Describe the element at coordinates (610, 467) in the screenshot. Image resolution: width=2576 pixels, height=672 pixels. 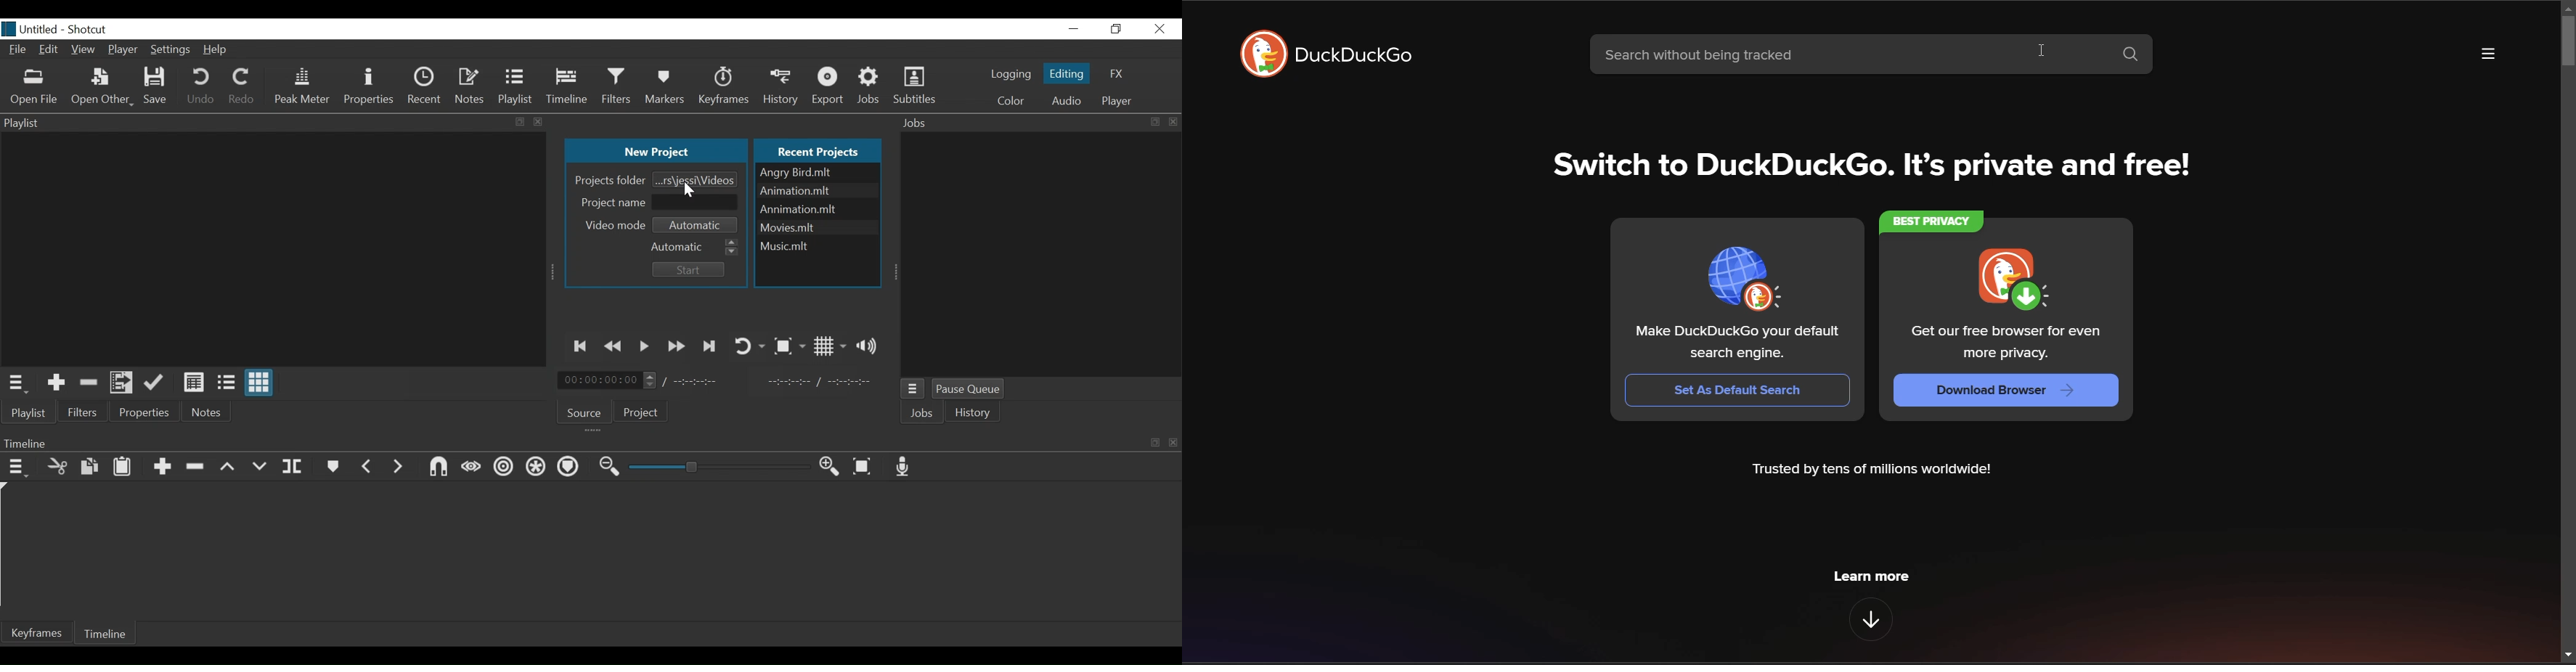
I see `Zoom timeline out` at that location.